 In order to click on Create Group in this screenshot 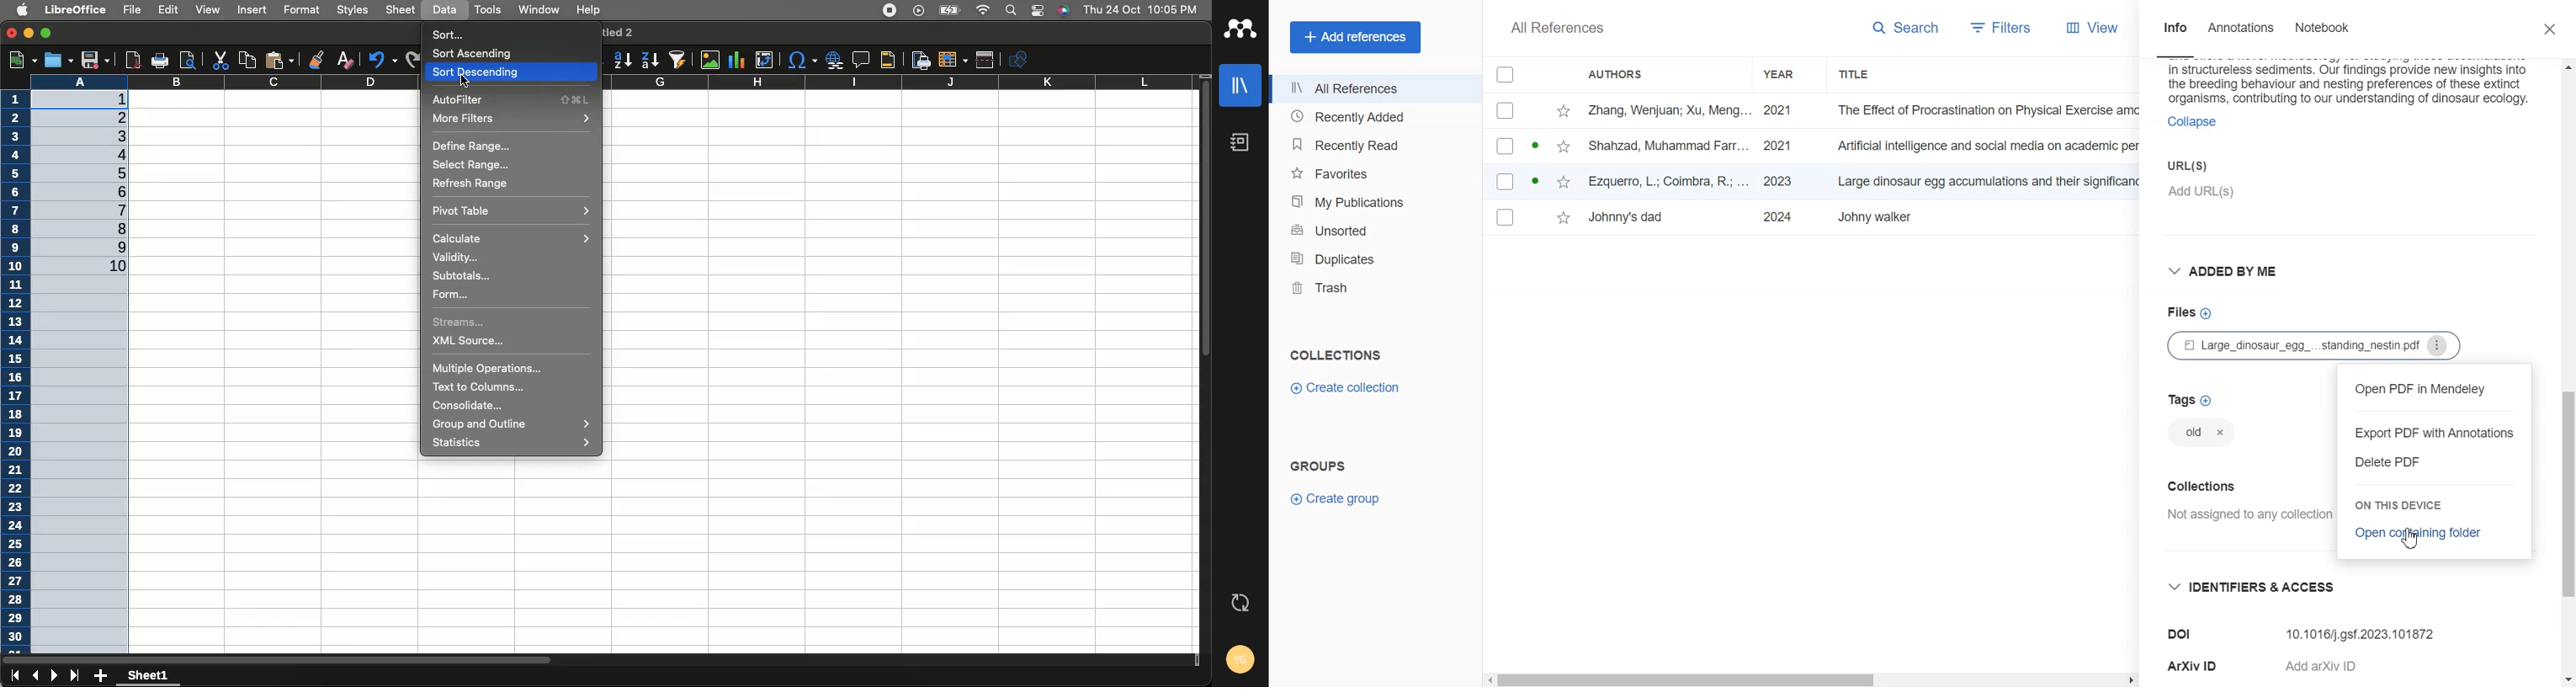, I will do `click(1343, 498)`.